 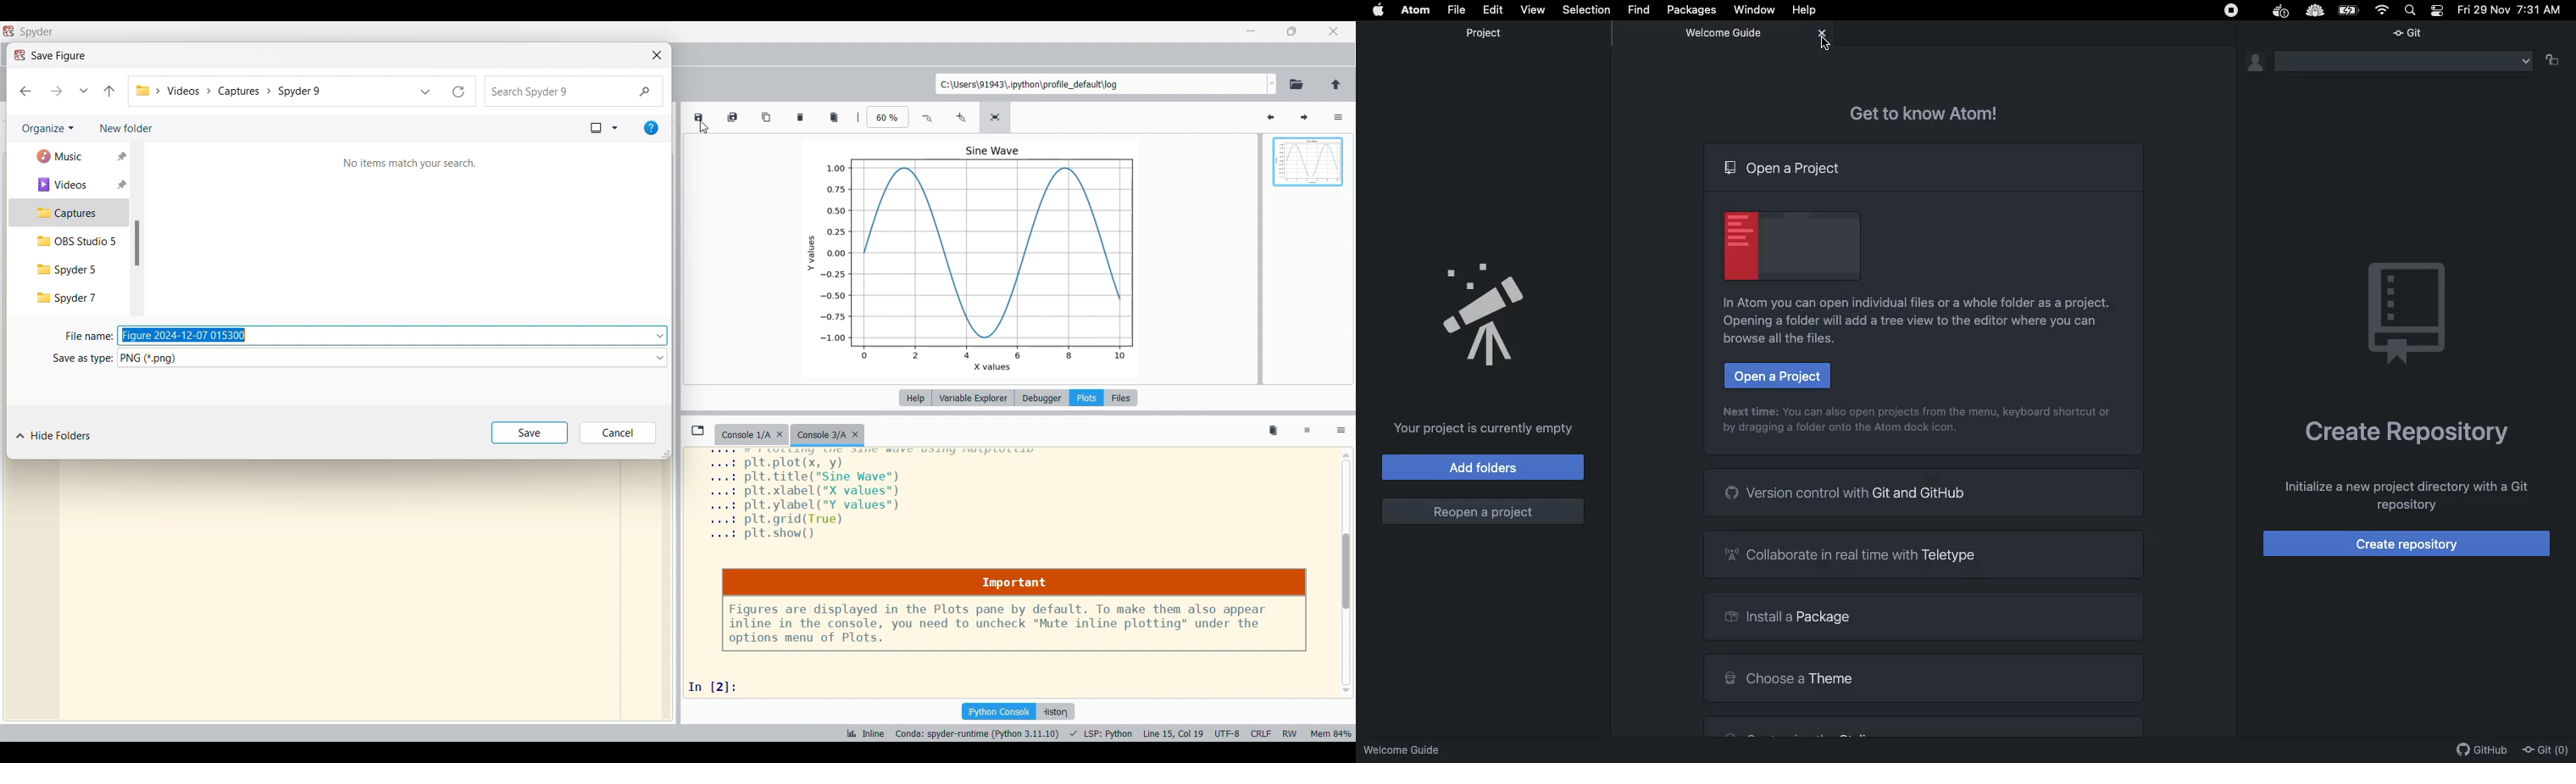 I want to click on Spyder 7, so click(x=68, y=299).